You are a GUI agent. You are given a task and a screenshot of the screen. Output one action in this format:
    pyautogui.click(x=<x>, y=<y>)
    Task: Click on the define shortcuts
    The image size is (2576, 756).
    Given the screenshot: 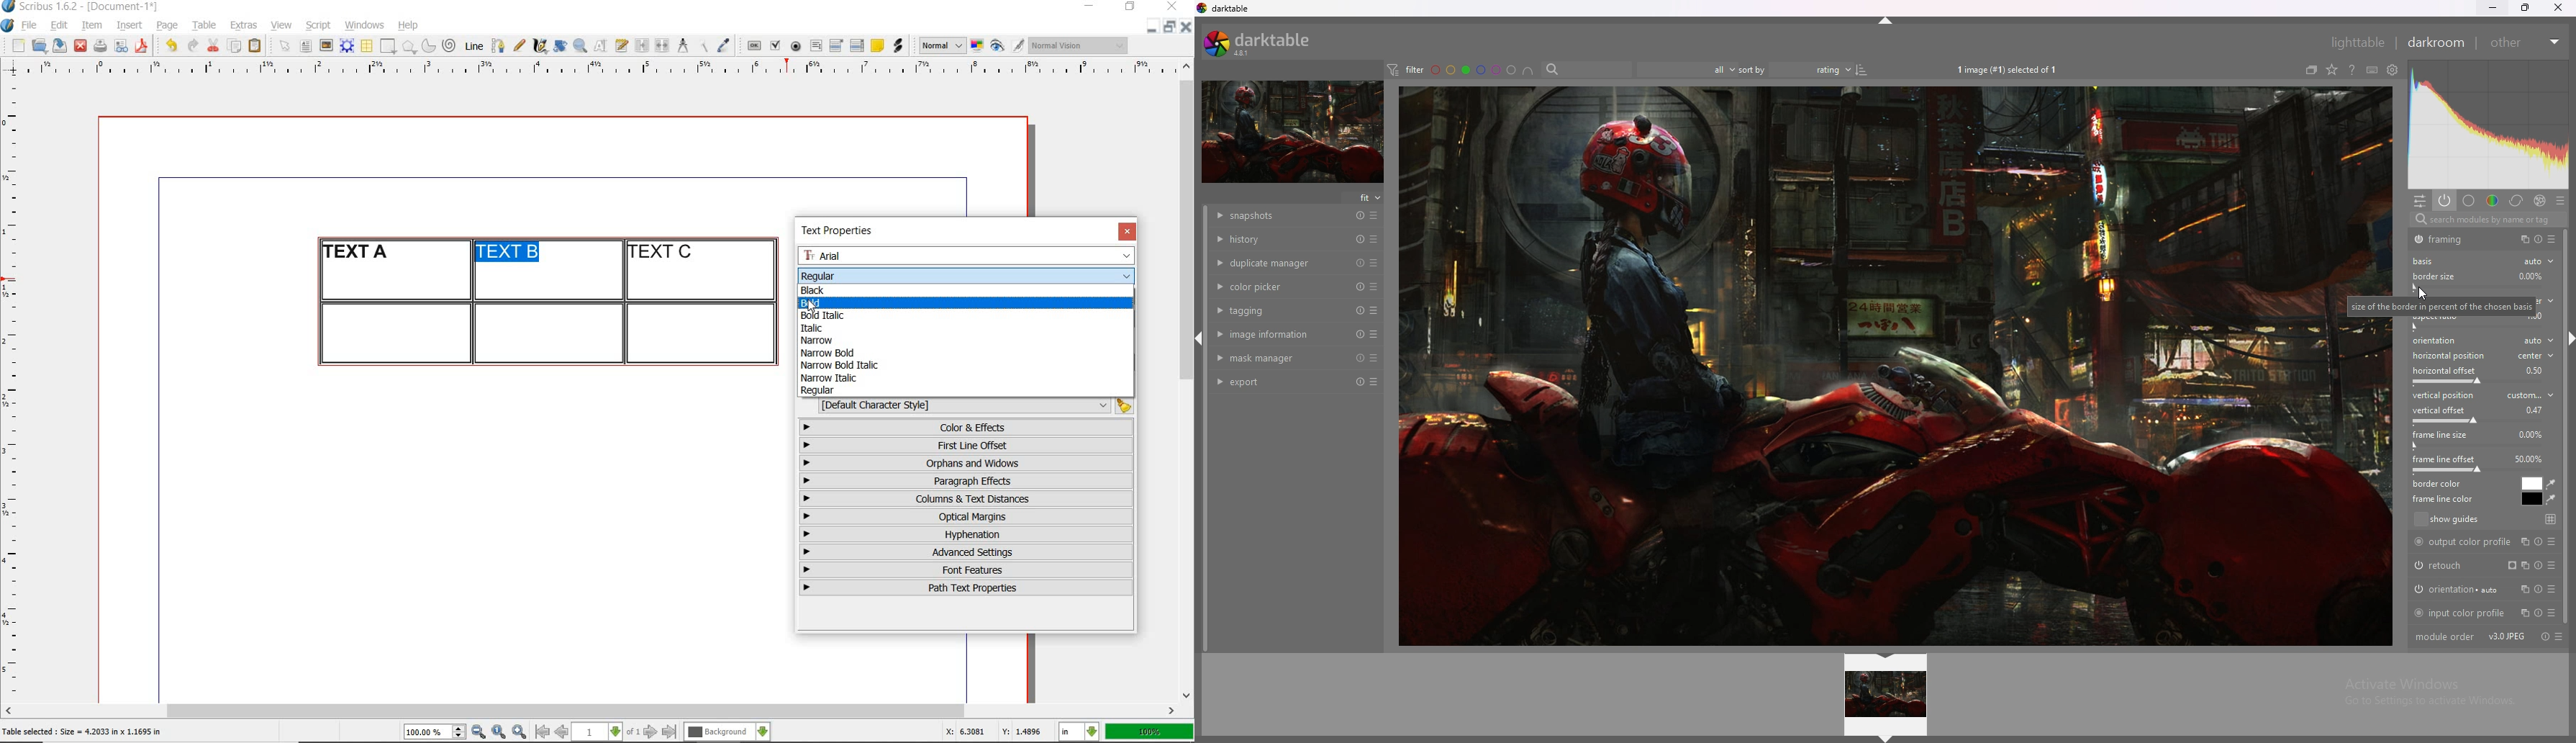 What is the action you would take?
    pyautogui.click(x=2372, y=70)
    